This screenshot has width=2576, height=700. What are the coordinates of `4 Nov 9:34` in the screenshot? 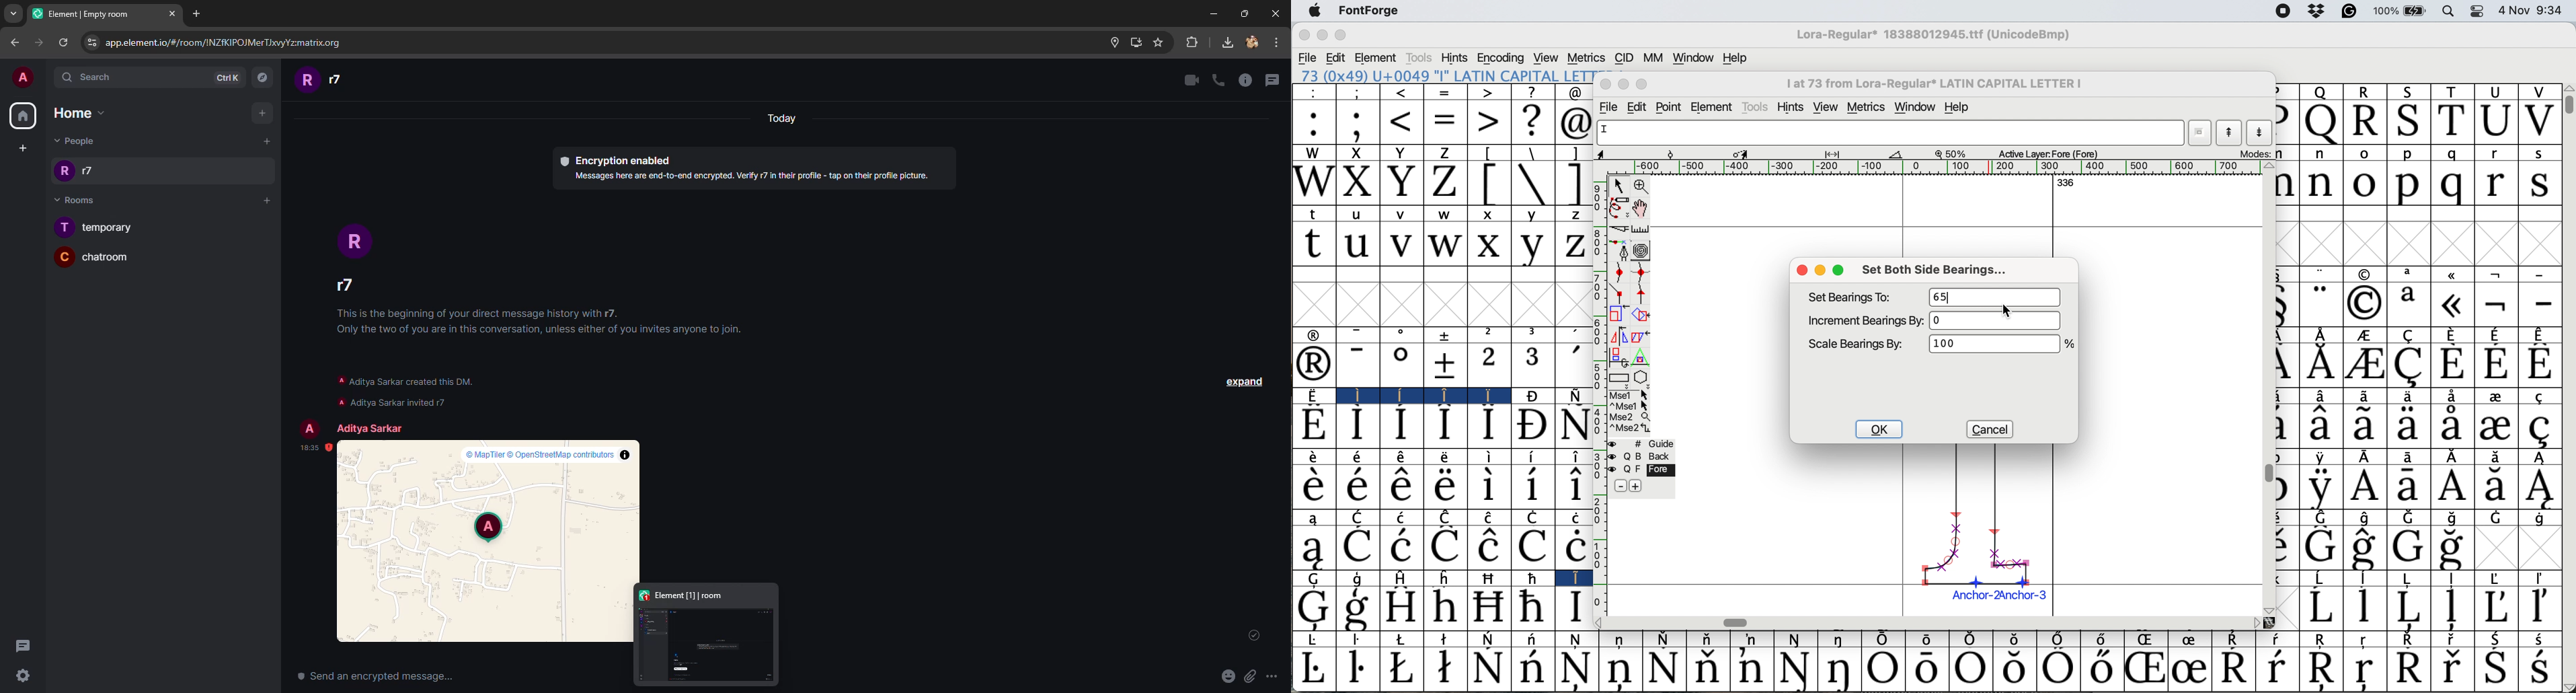 It's located at (2533, 10).